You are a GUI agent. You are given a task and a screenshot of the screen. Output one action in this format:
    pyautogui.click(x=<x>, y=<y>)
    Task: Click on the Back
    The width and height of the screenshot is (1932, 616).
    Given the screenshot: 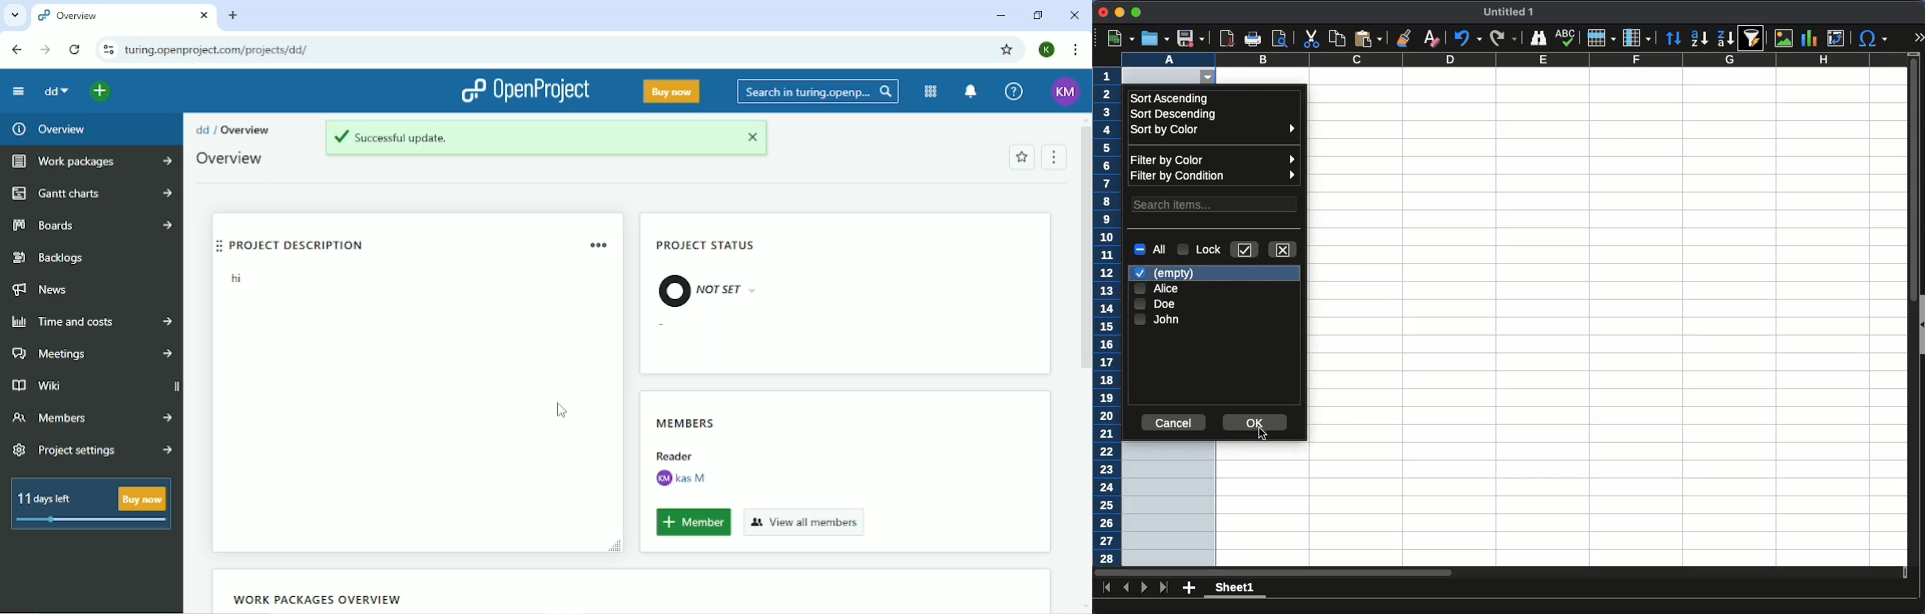 What is the action you would take?
    pyautogui.click(x=18, y=50)
    